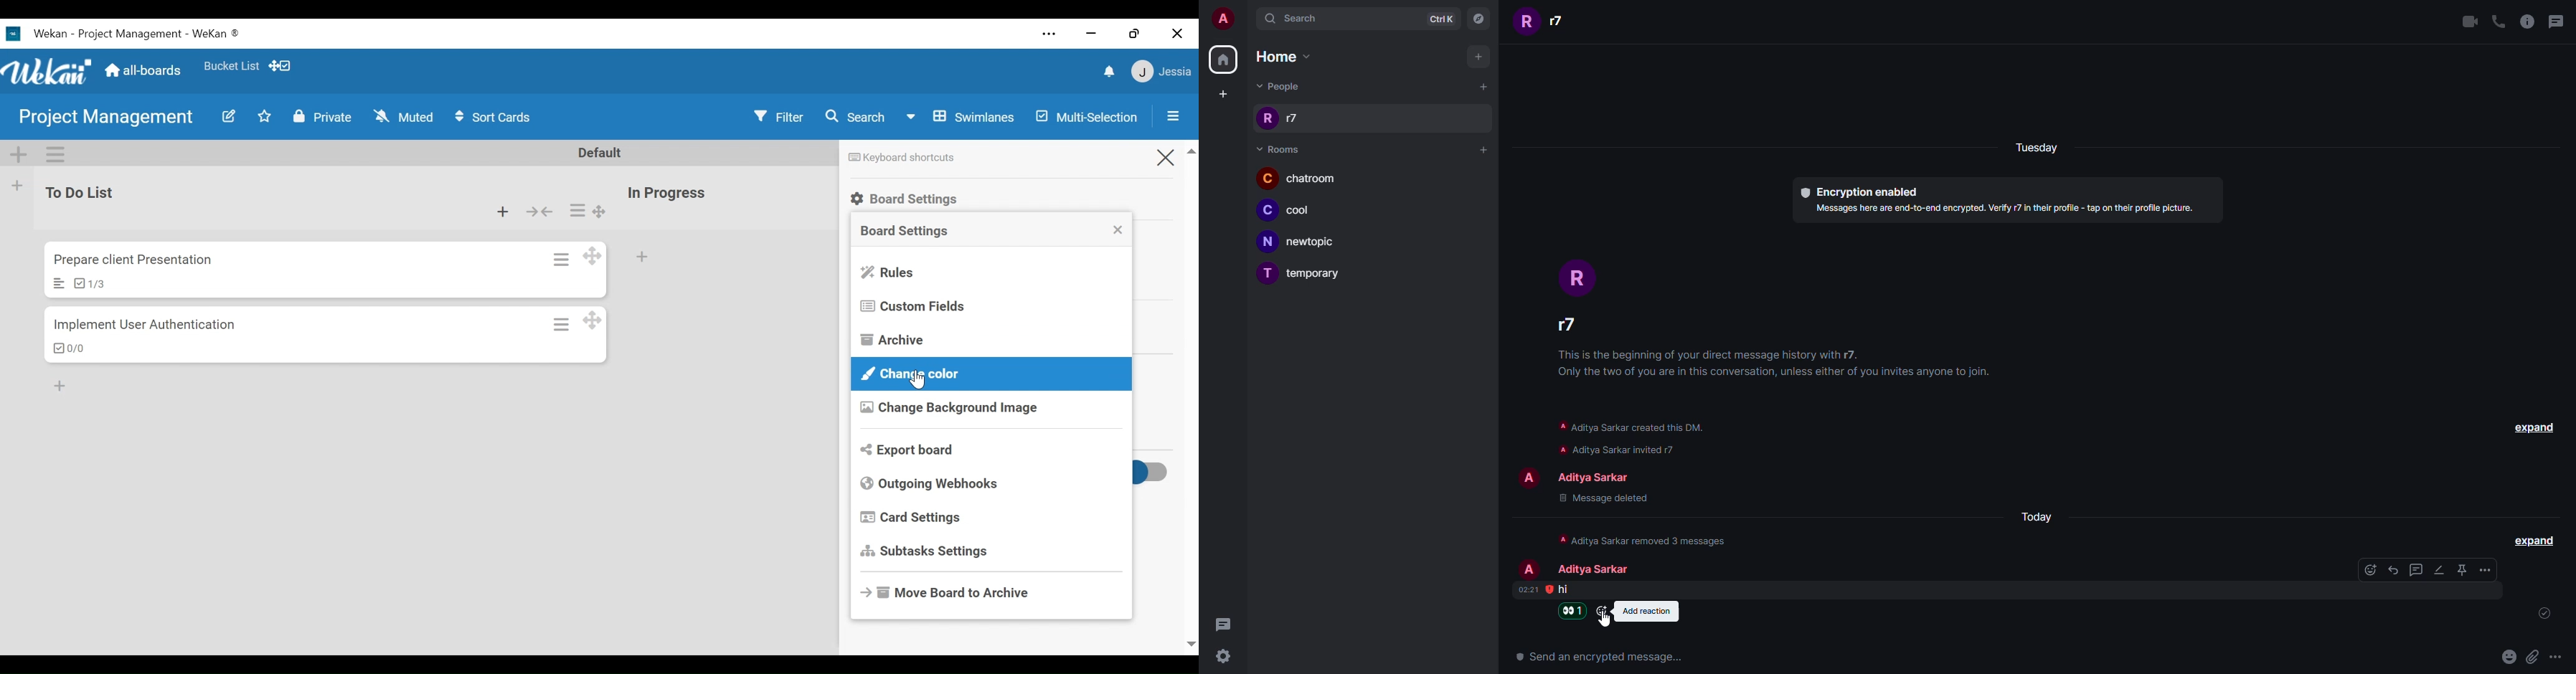  Describe the element at coordinates (2372, 569) in the screenshot. I see `react` at that location.